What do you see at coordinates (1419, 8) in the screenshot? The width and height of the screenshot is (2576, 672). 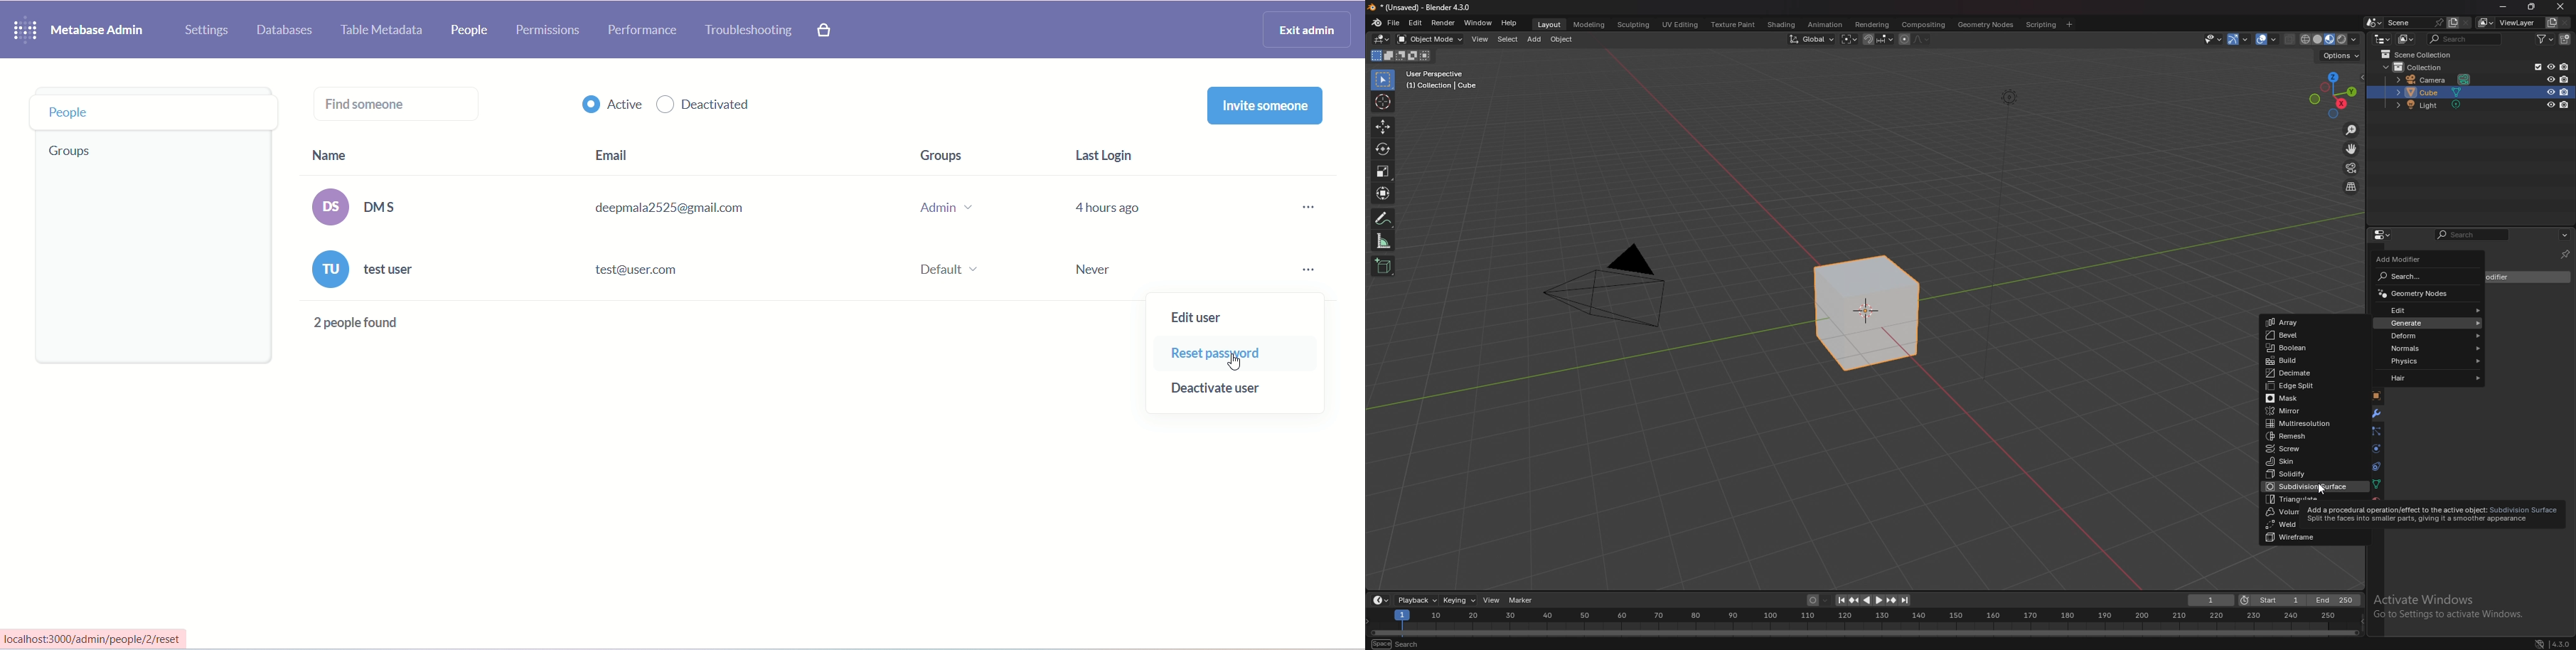 I see `title` at bounding box center [1419, 8].